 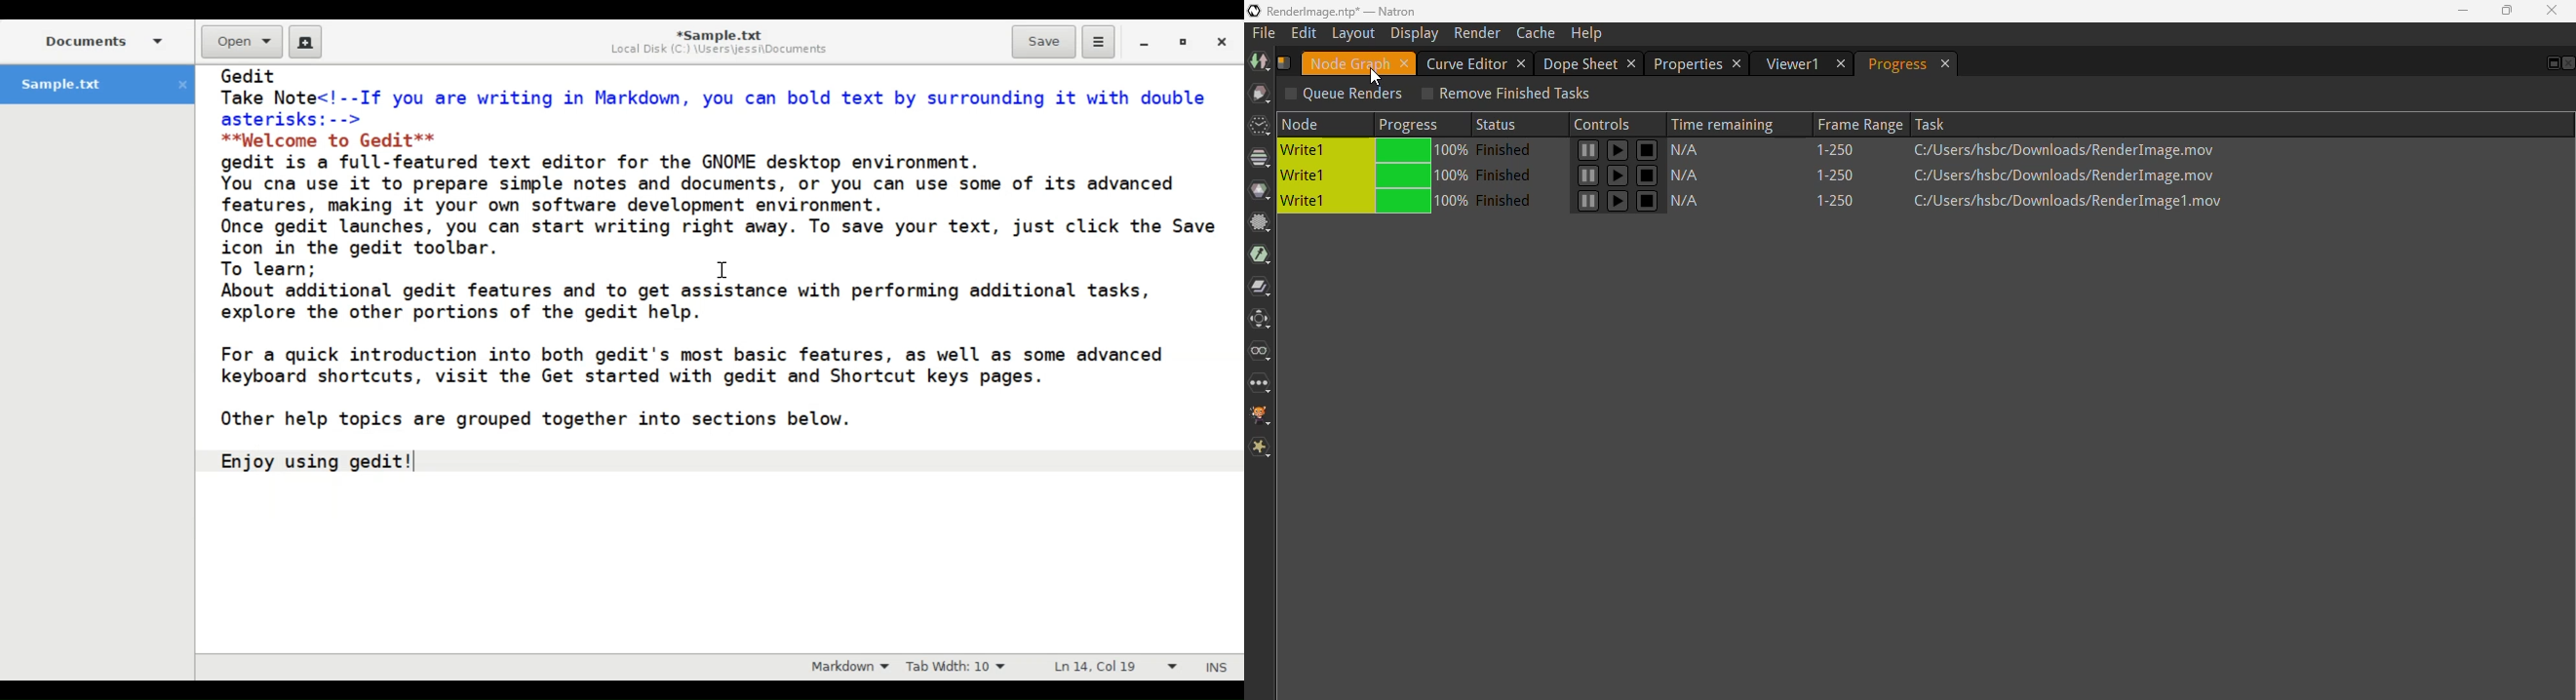 What do you see at coordinates (722, 271) in the screenshot?
I see `Text Cursor` at bounding box center [722, 271].